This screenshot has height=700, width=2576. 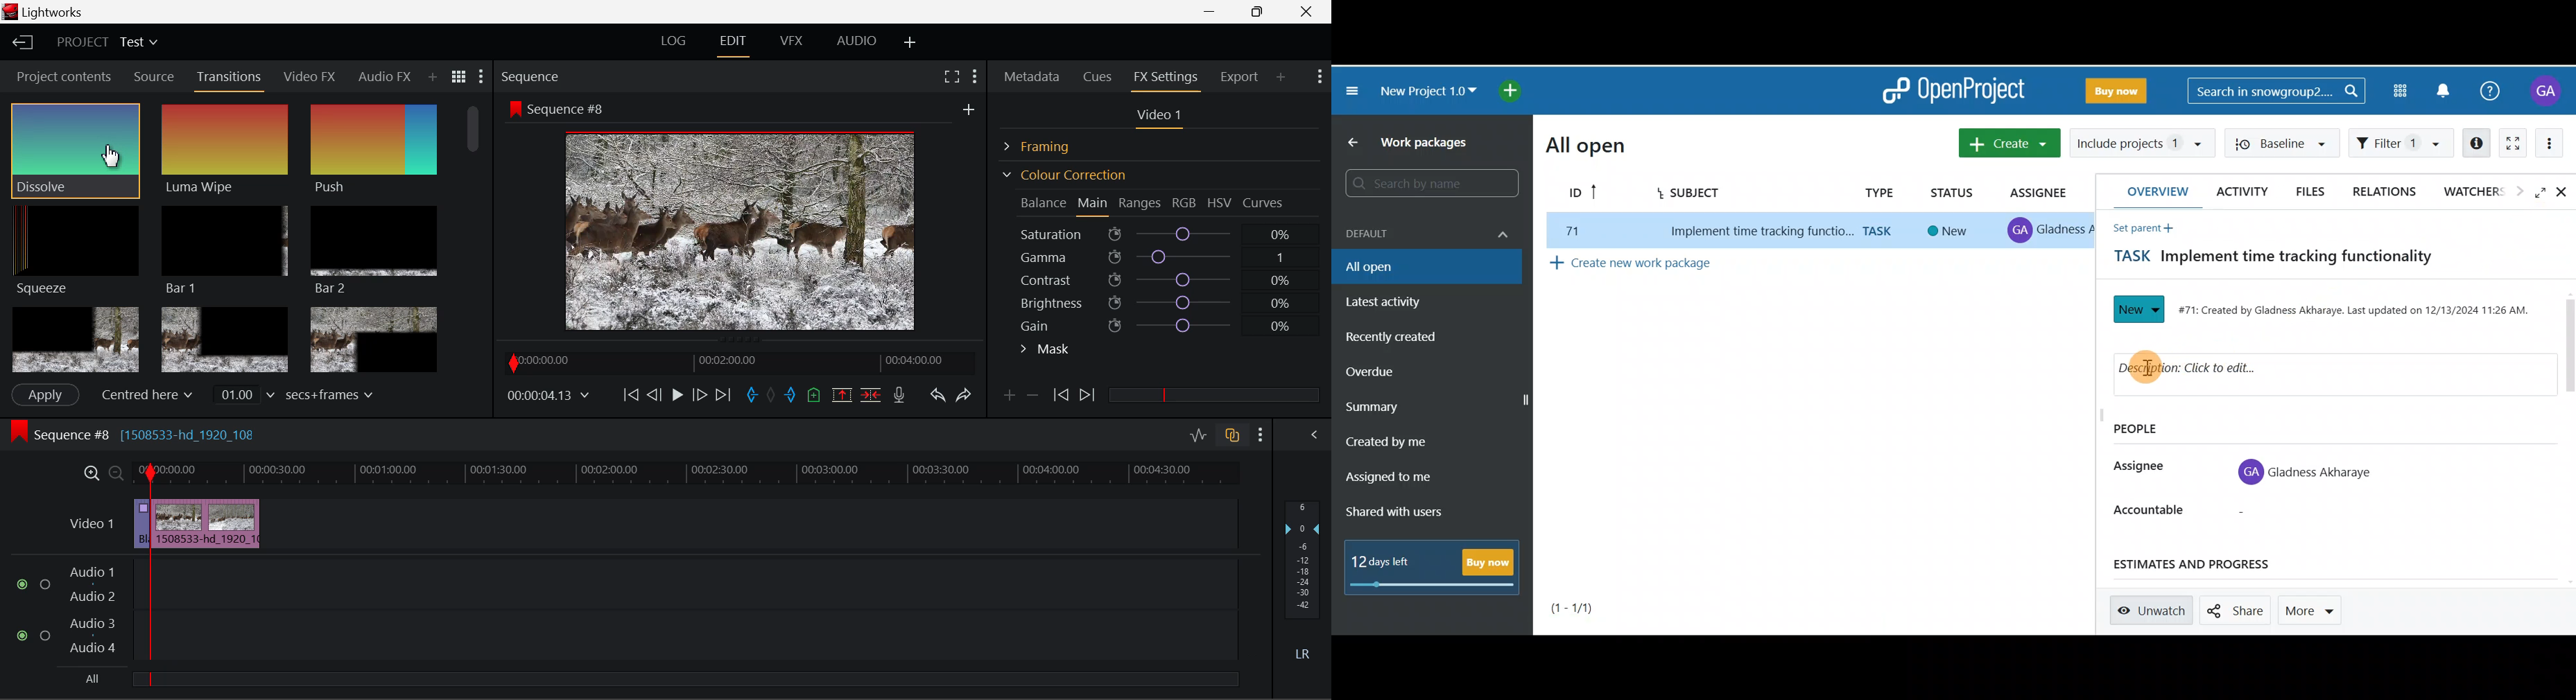 What do you see at coordinates (2542, 194) in the screenshot?
I see `Open fullscreen view` at bounding box center [2542, 194].